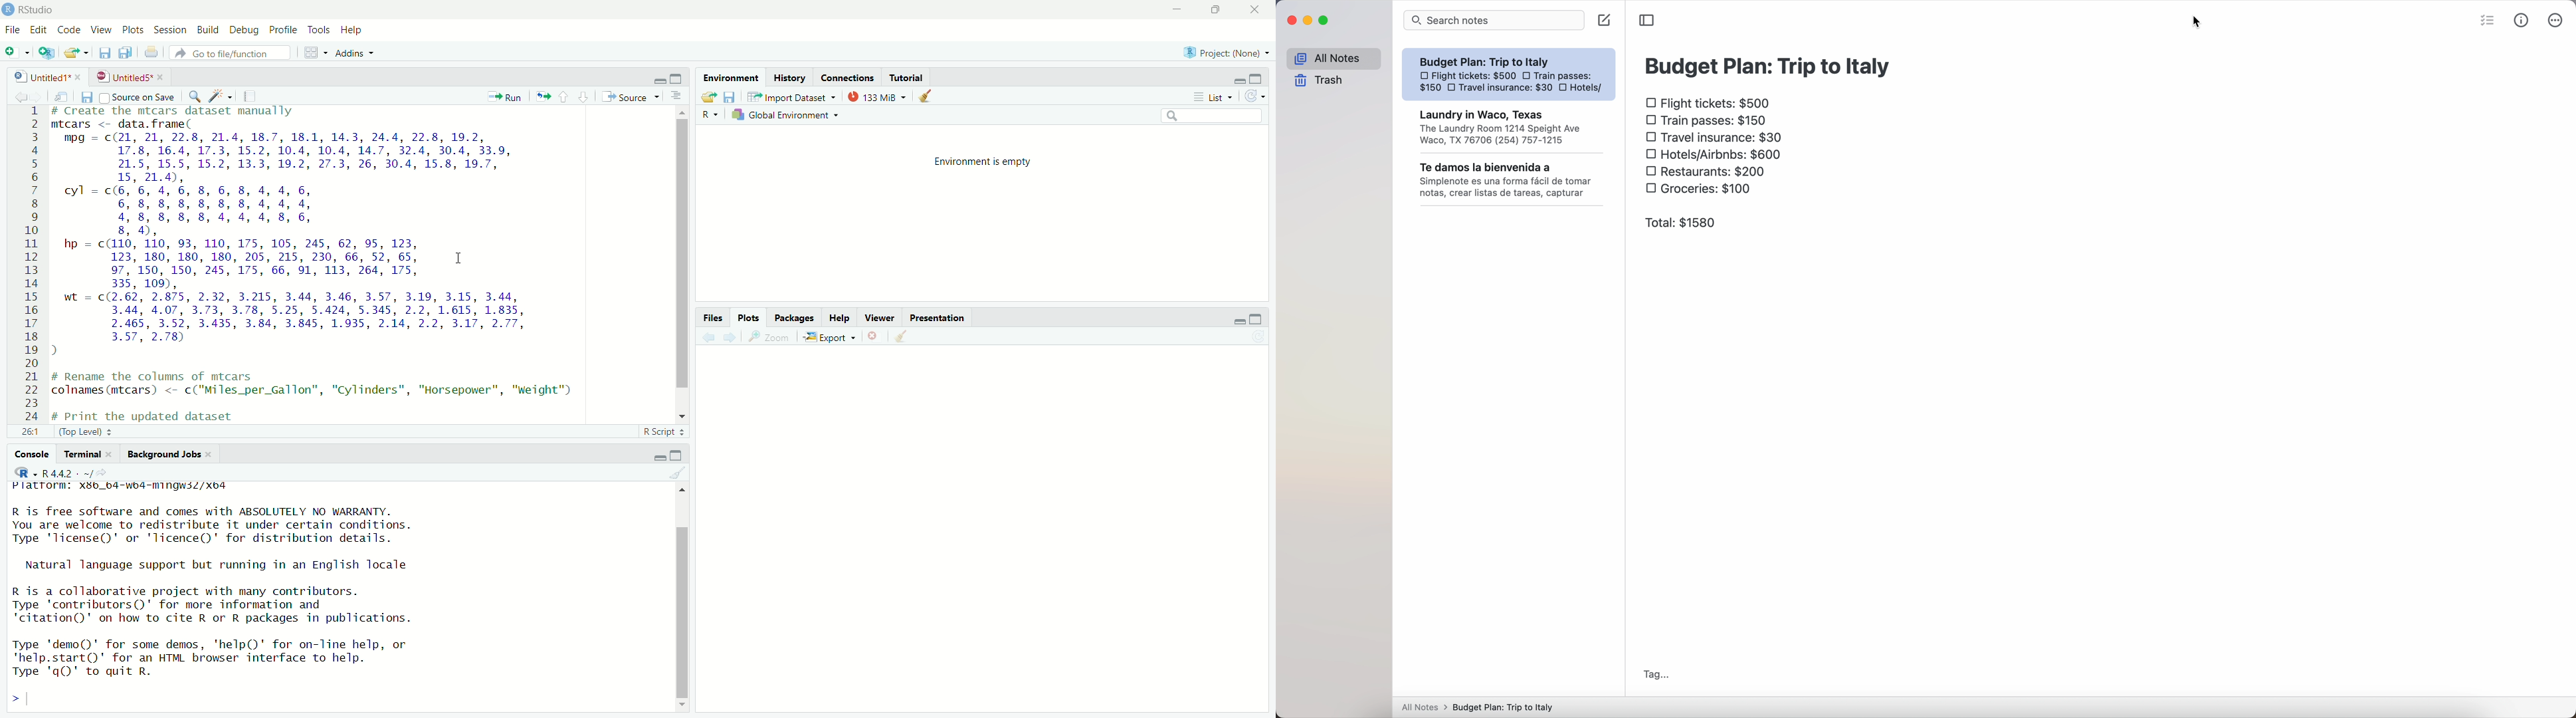  Describe the element at coordinates (847, 78) in the screenshot. I see `Connections` at that location.